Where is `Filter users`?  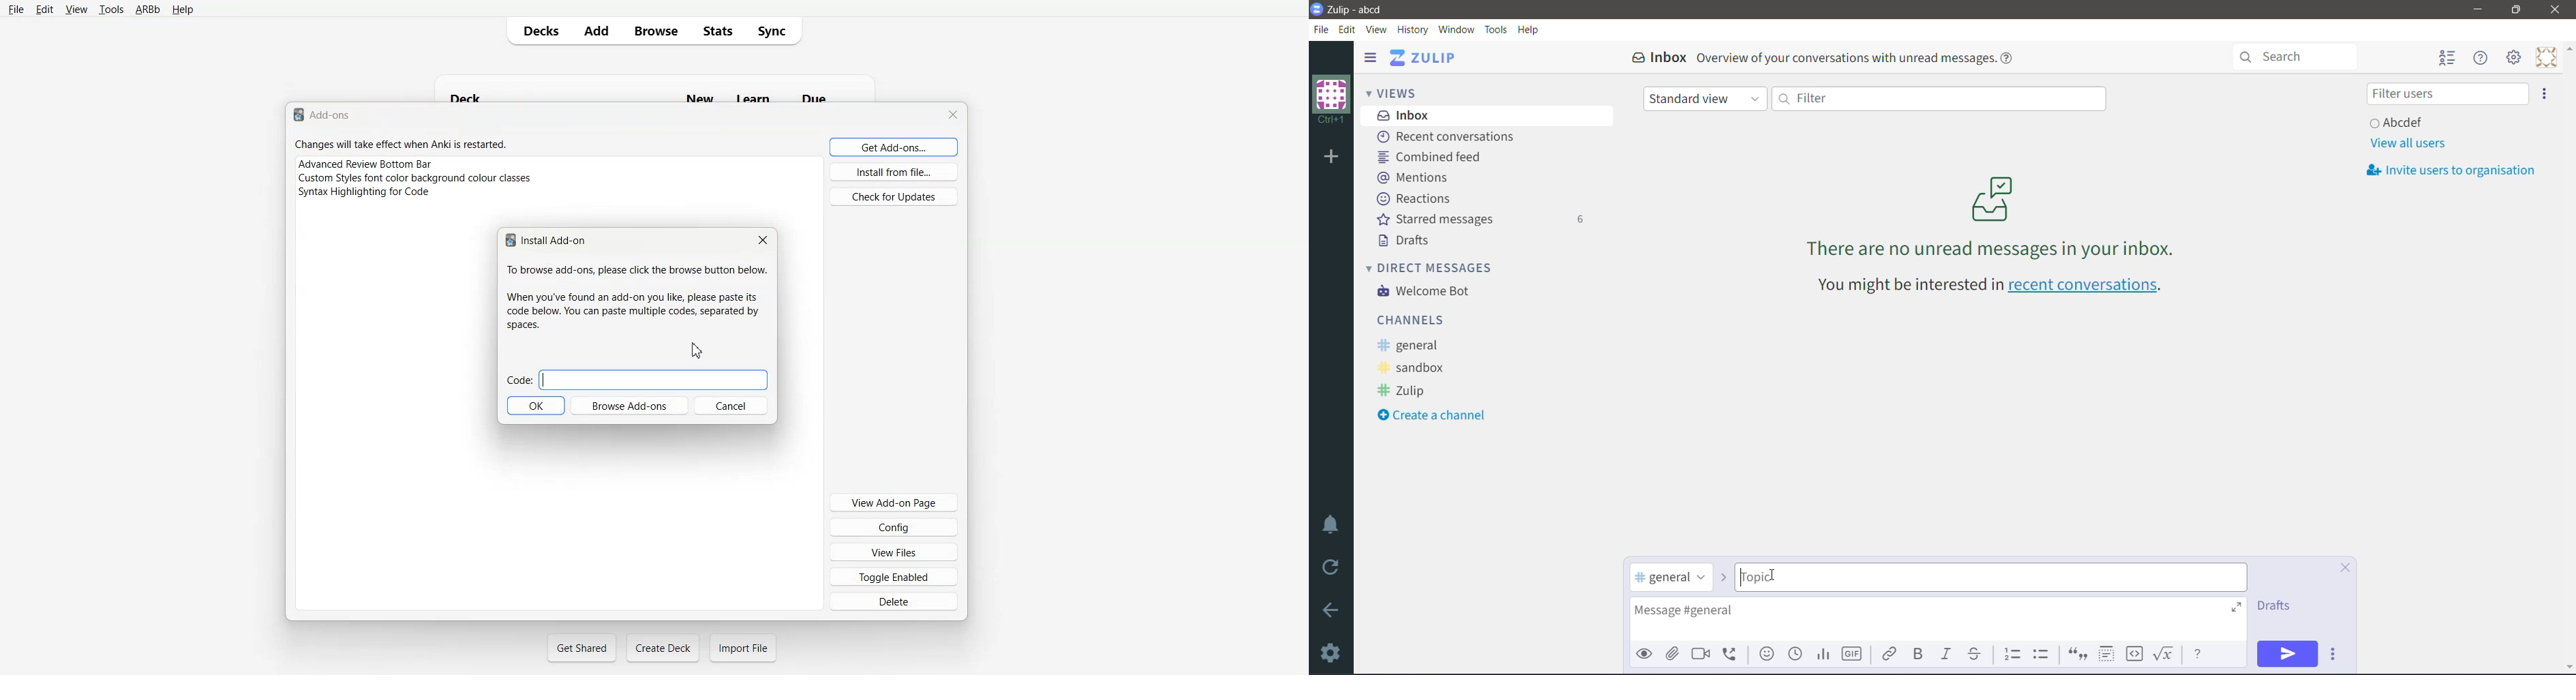
Filter users is located at coordinates (2448, 94).